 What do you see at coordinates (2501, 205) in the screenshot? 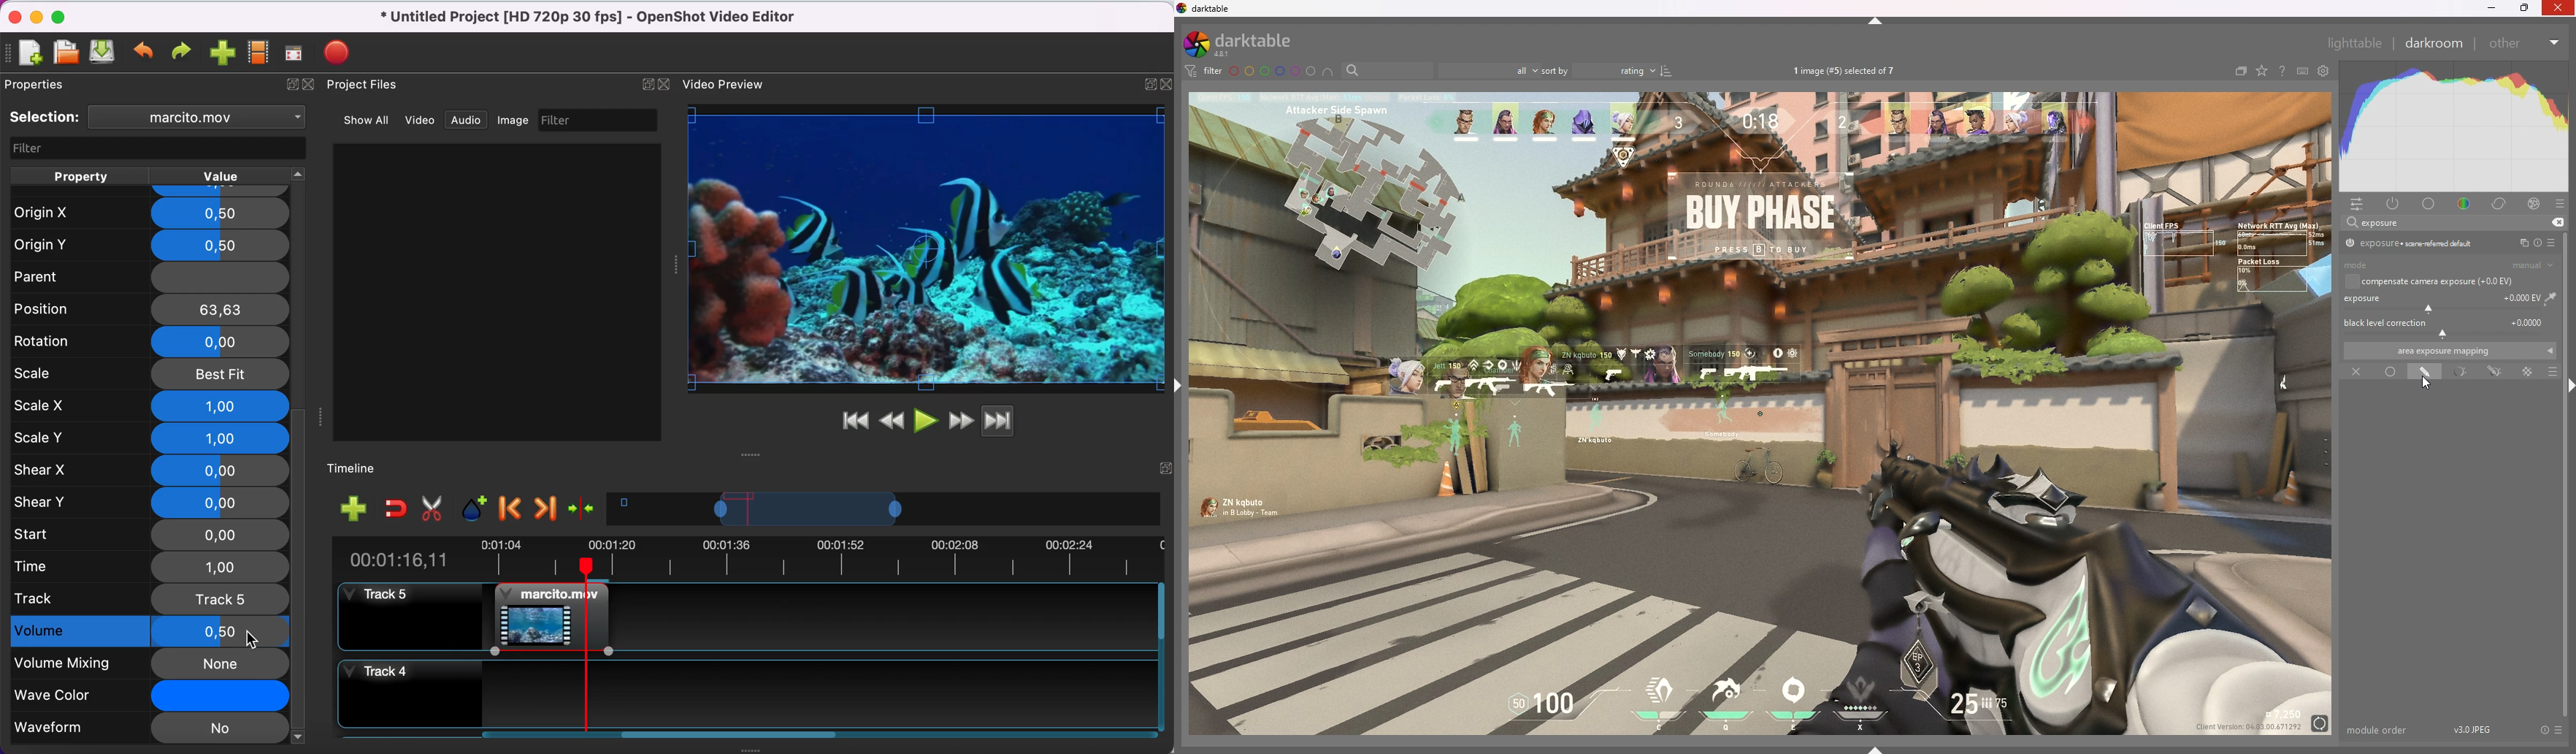
I see `correct` at bounding box center [2501, 205].